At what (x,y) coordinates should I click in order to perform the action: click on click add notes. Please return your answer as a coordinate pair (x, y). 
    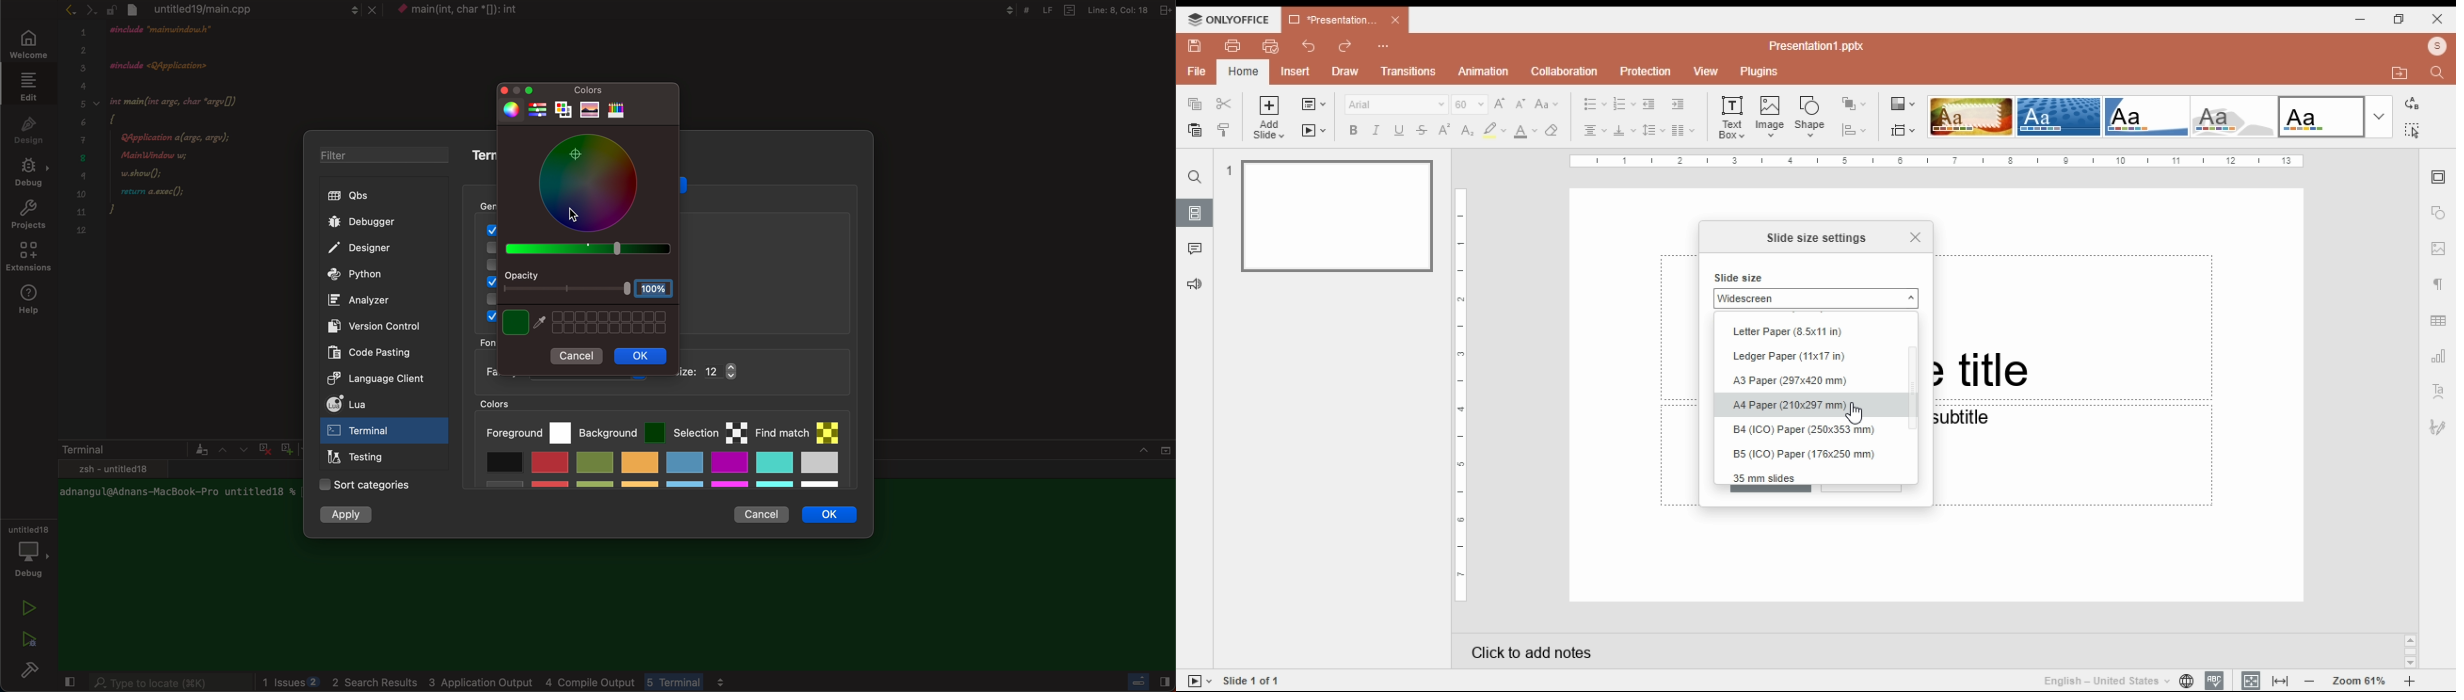
    Looking at the image, I should click on (1528, 648).